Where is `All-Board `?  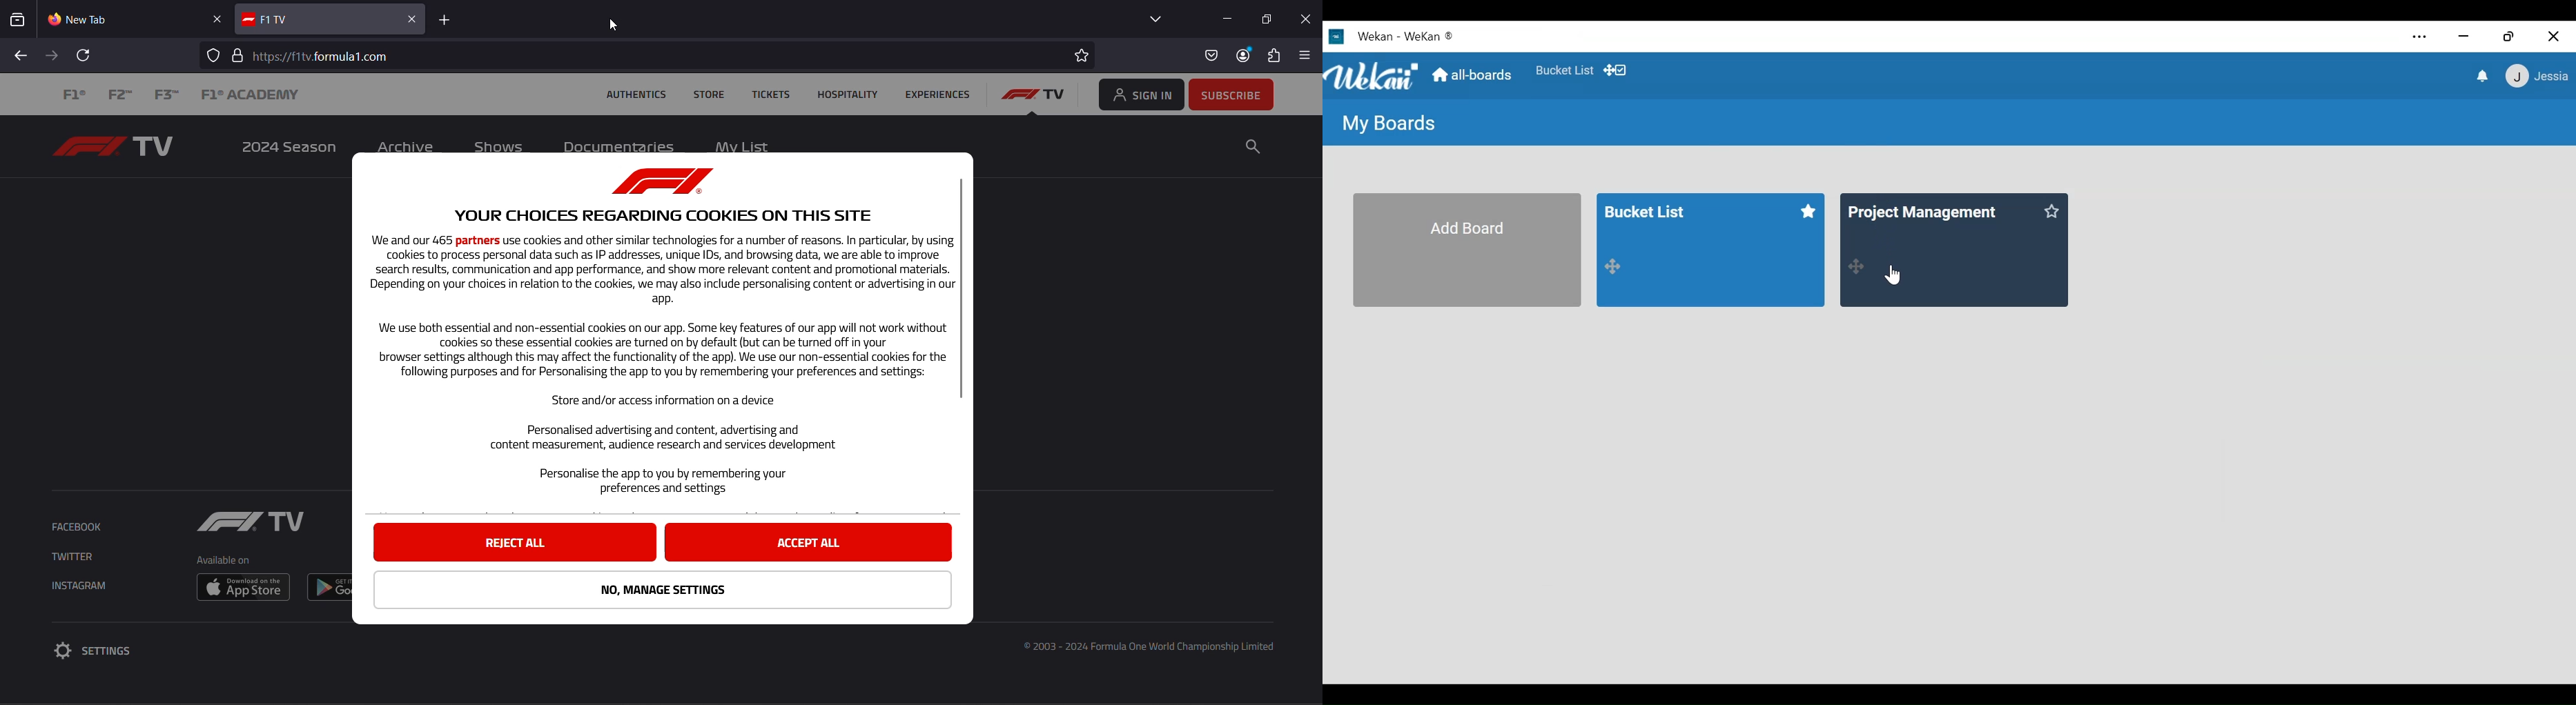 All-Board  is located at coordinates (1954, 250).